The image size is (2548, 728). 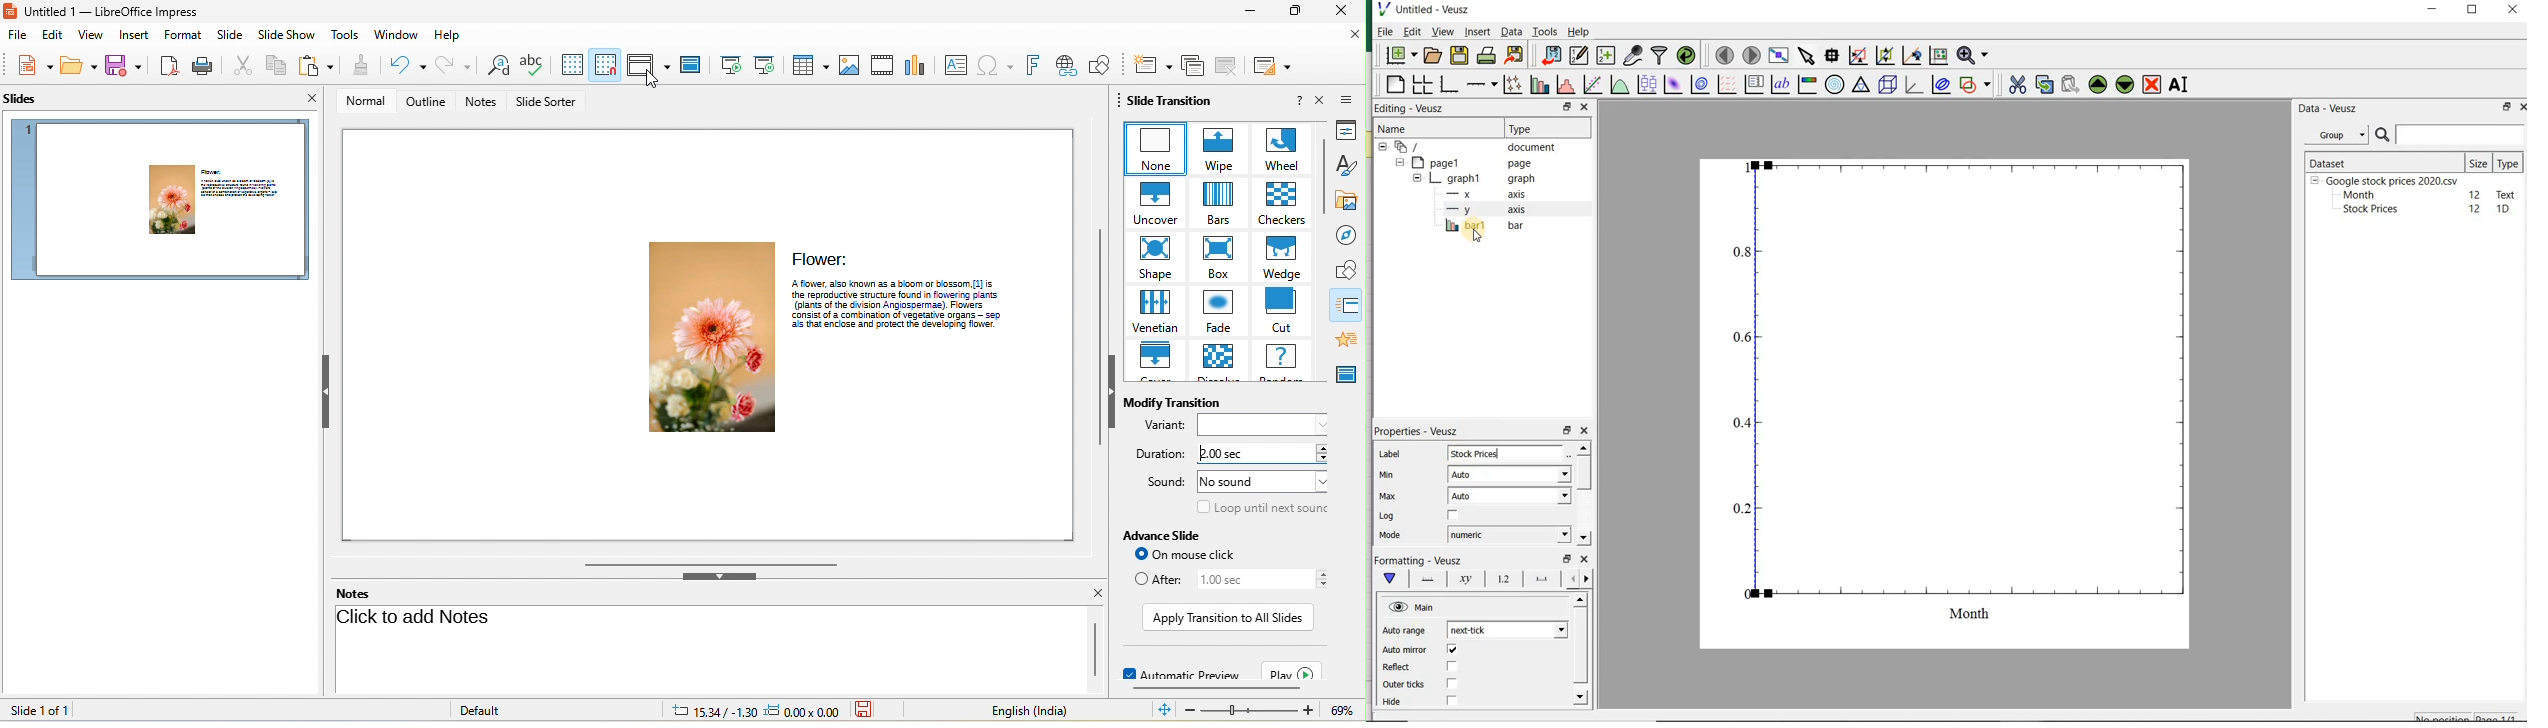 What do you see at coordinates (767, 65) in the screenshot?
I see `start from current slide` at bounding box center [767, 65].